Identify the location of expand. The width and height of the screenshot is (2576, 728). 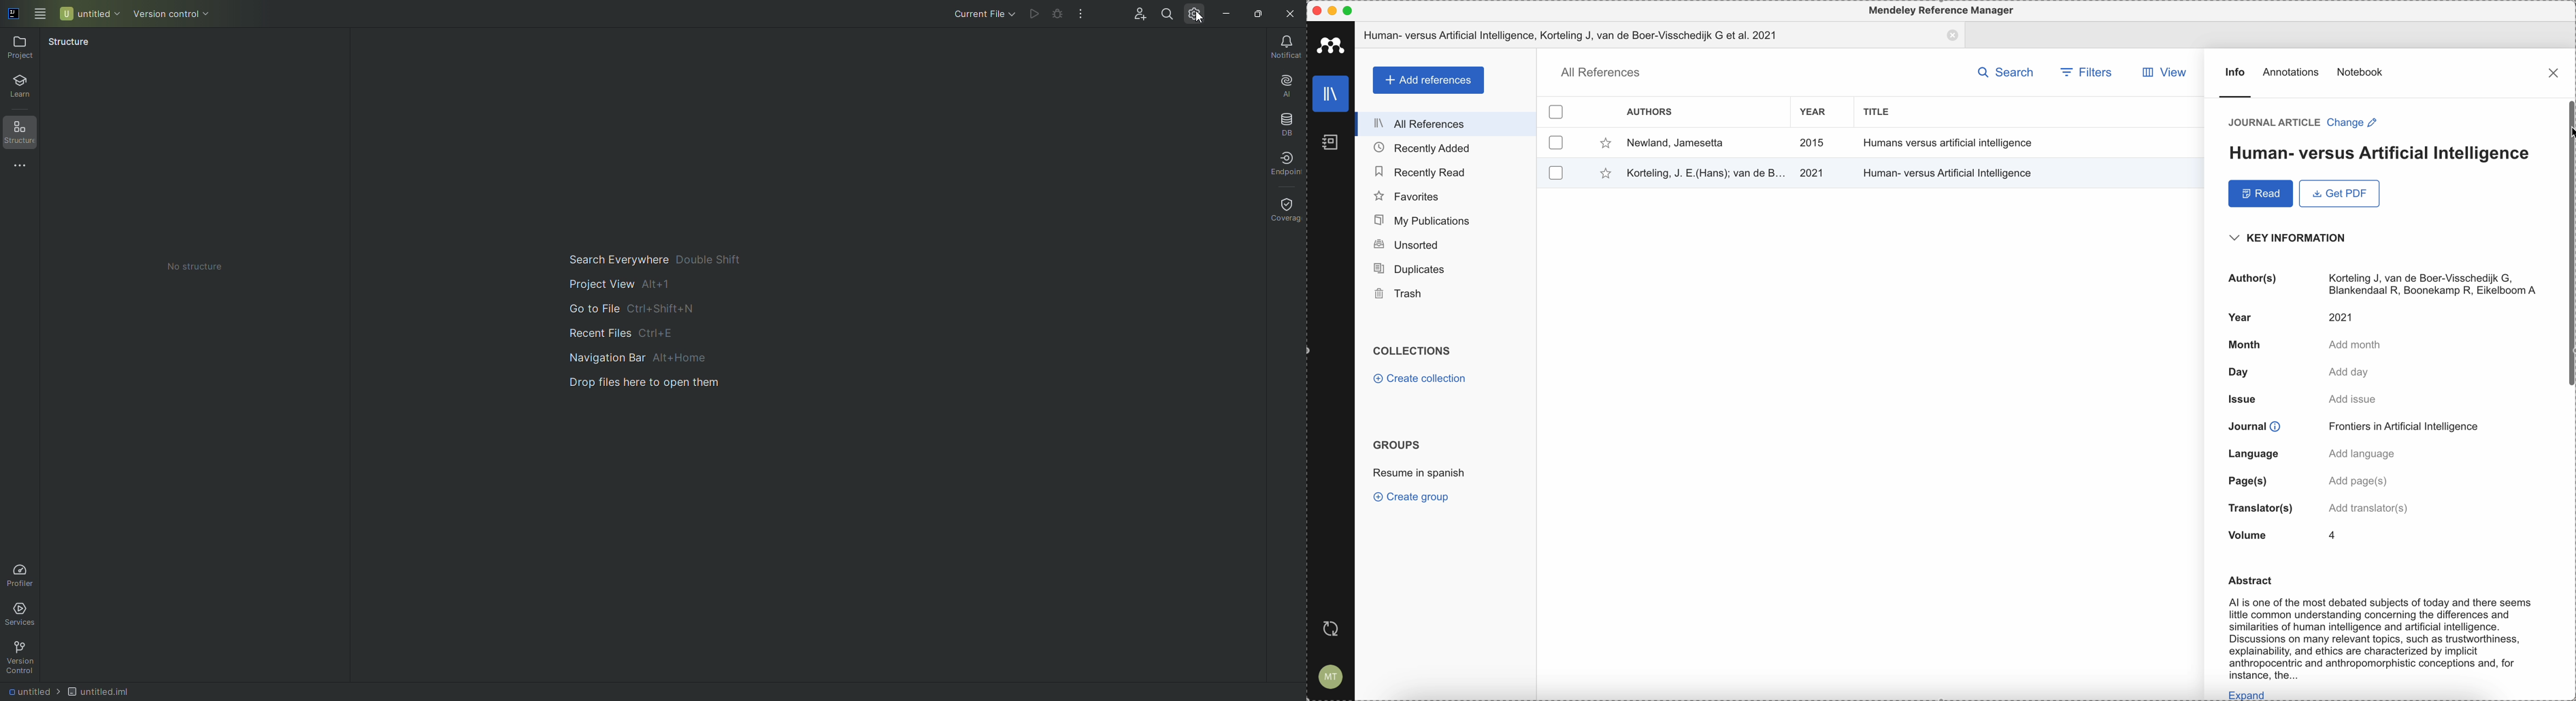
(2248, 694).